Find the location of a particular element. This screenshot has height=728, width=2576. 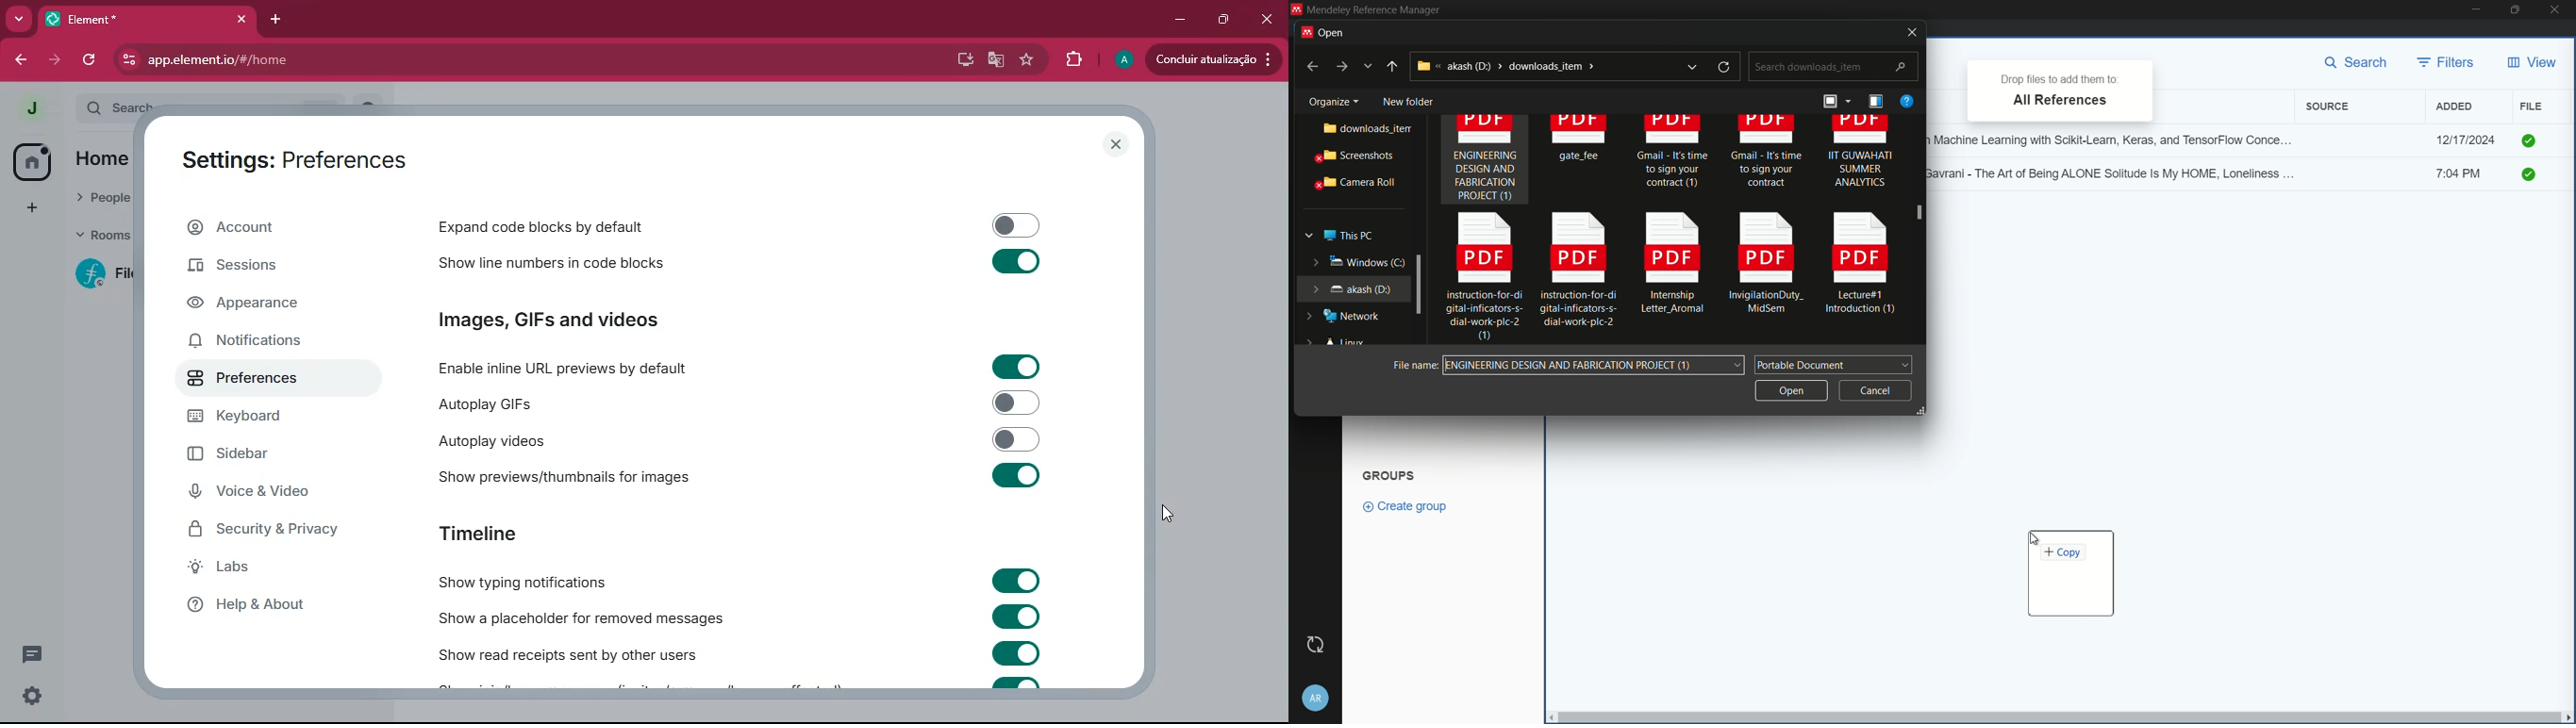

timeline is located at coordinates (478, 531).